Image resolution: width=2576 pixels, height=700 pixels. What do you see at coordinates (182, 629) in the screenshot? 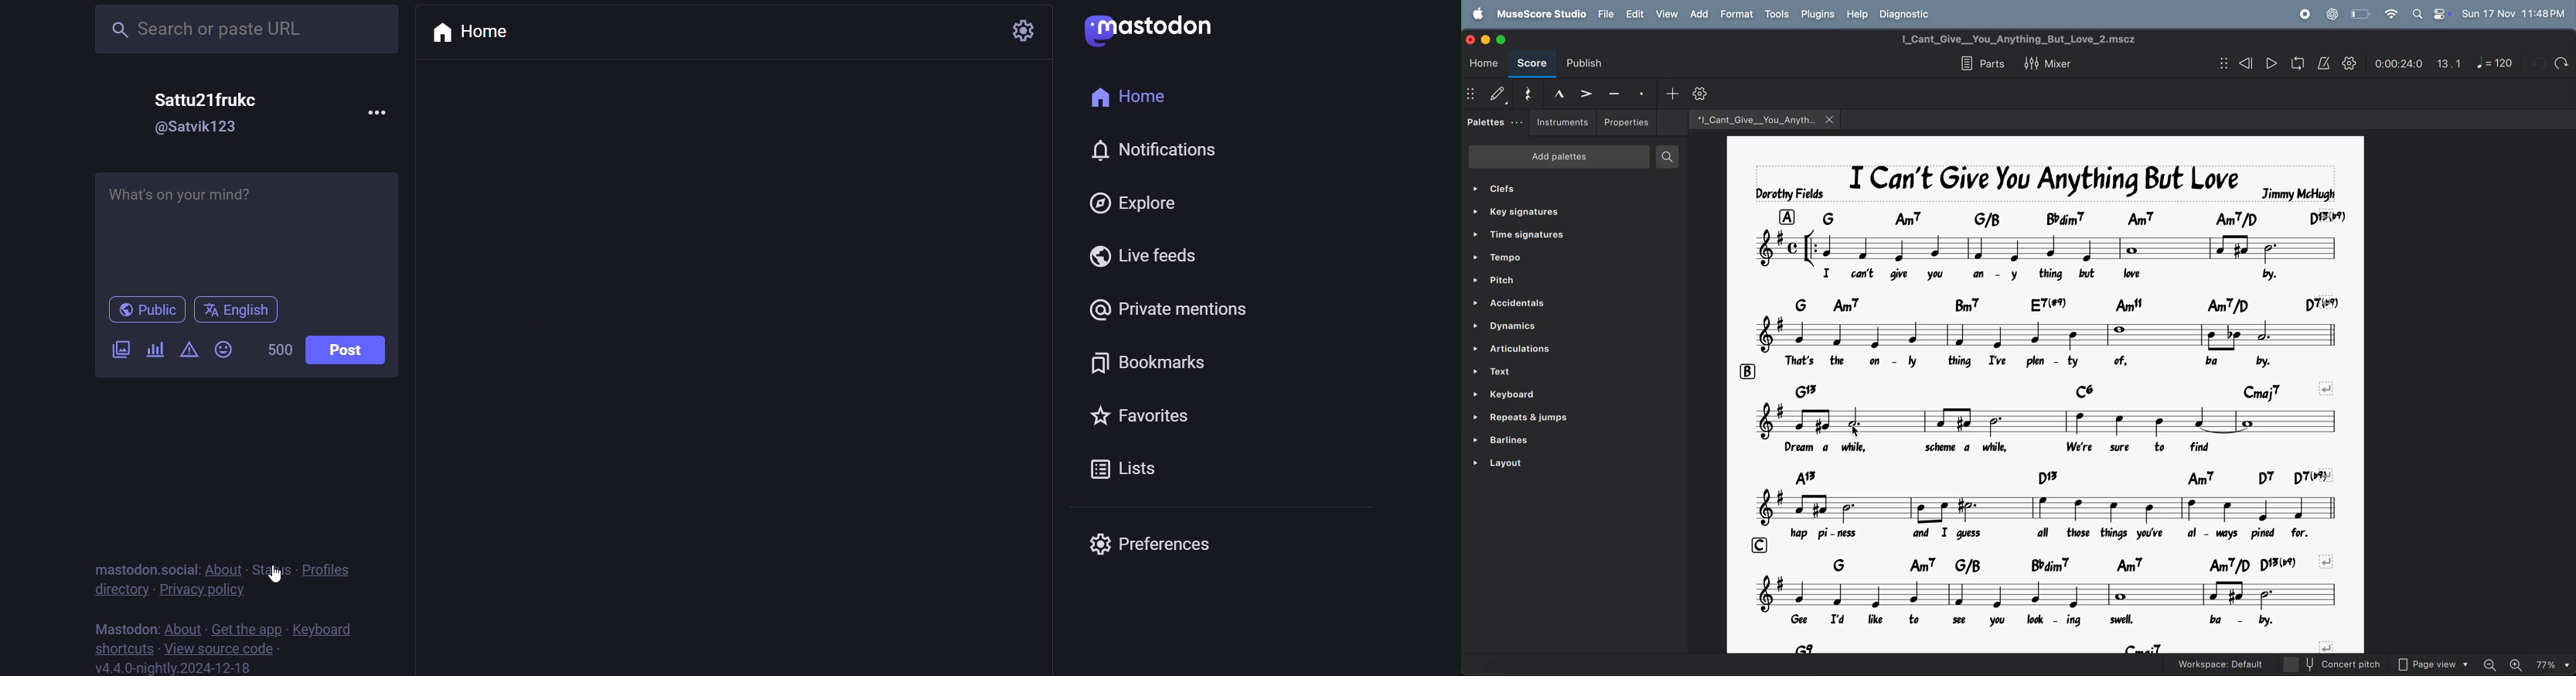
I see `about` at bounding box center [182, 629].